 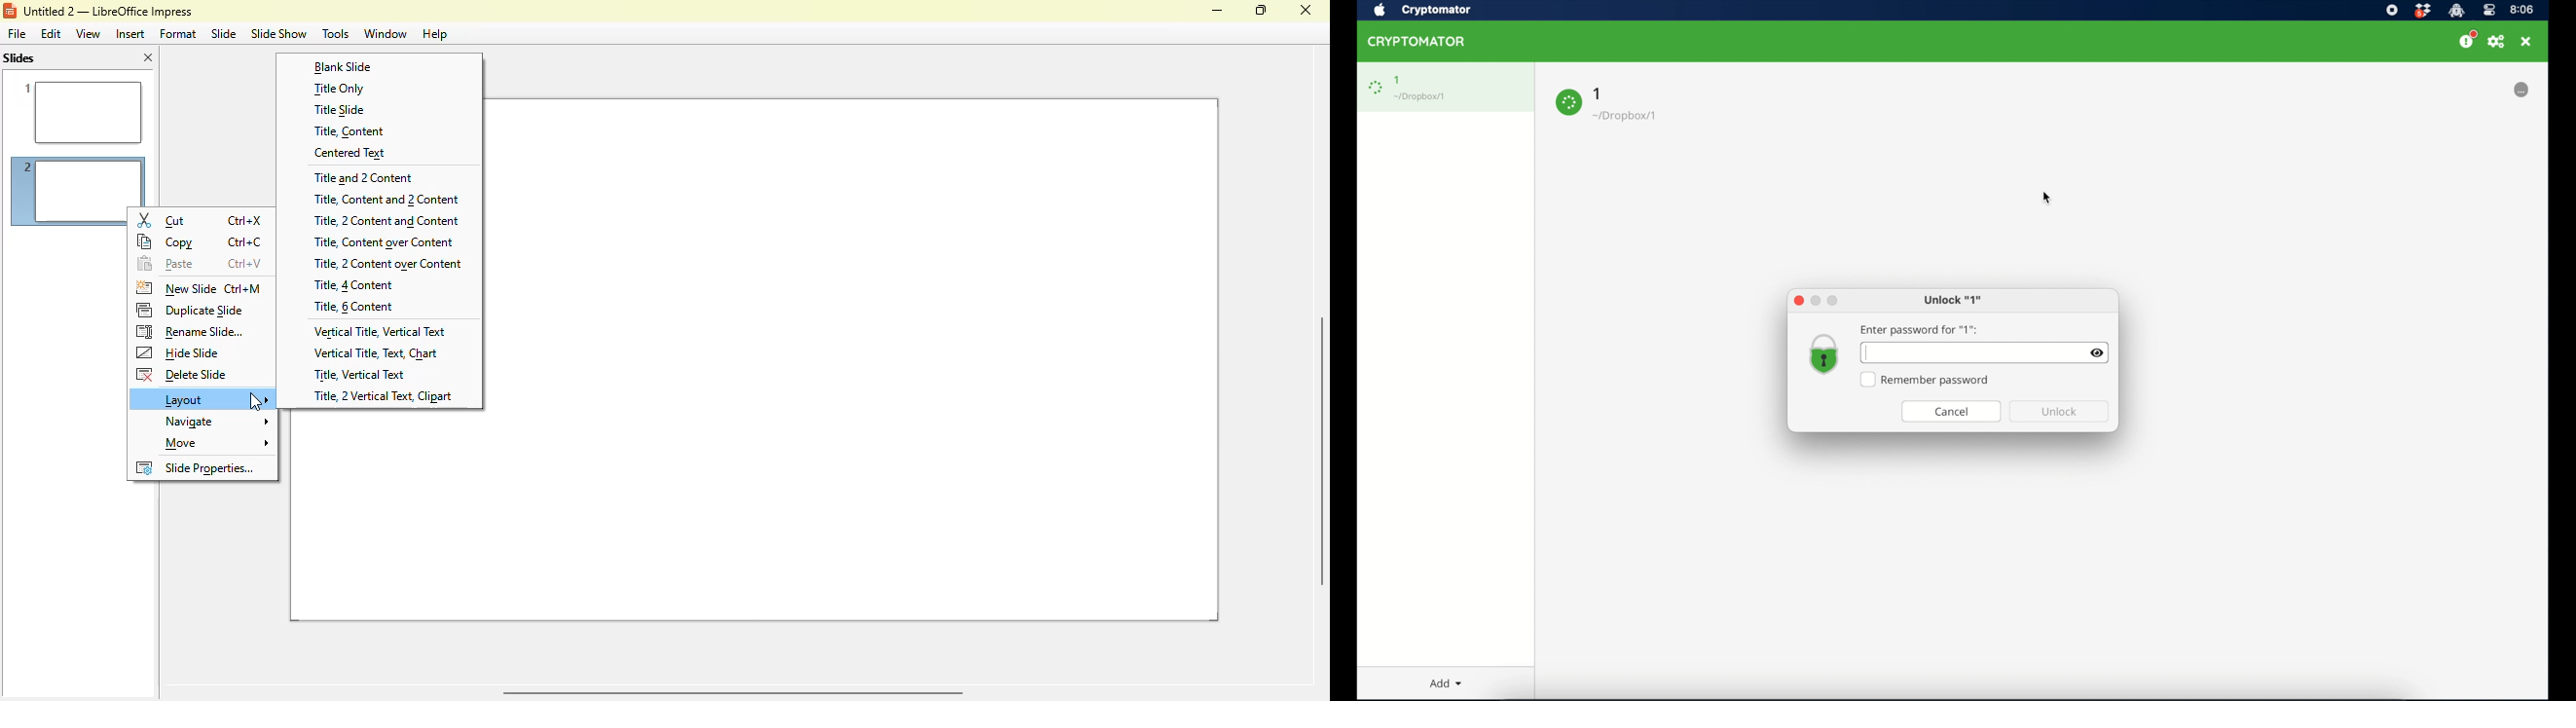 What do you see at coordinates (129, 34) in the screenshot?
I see `insert` at bounding box center [129, 34].